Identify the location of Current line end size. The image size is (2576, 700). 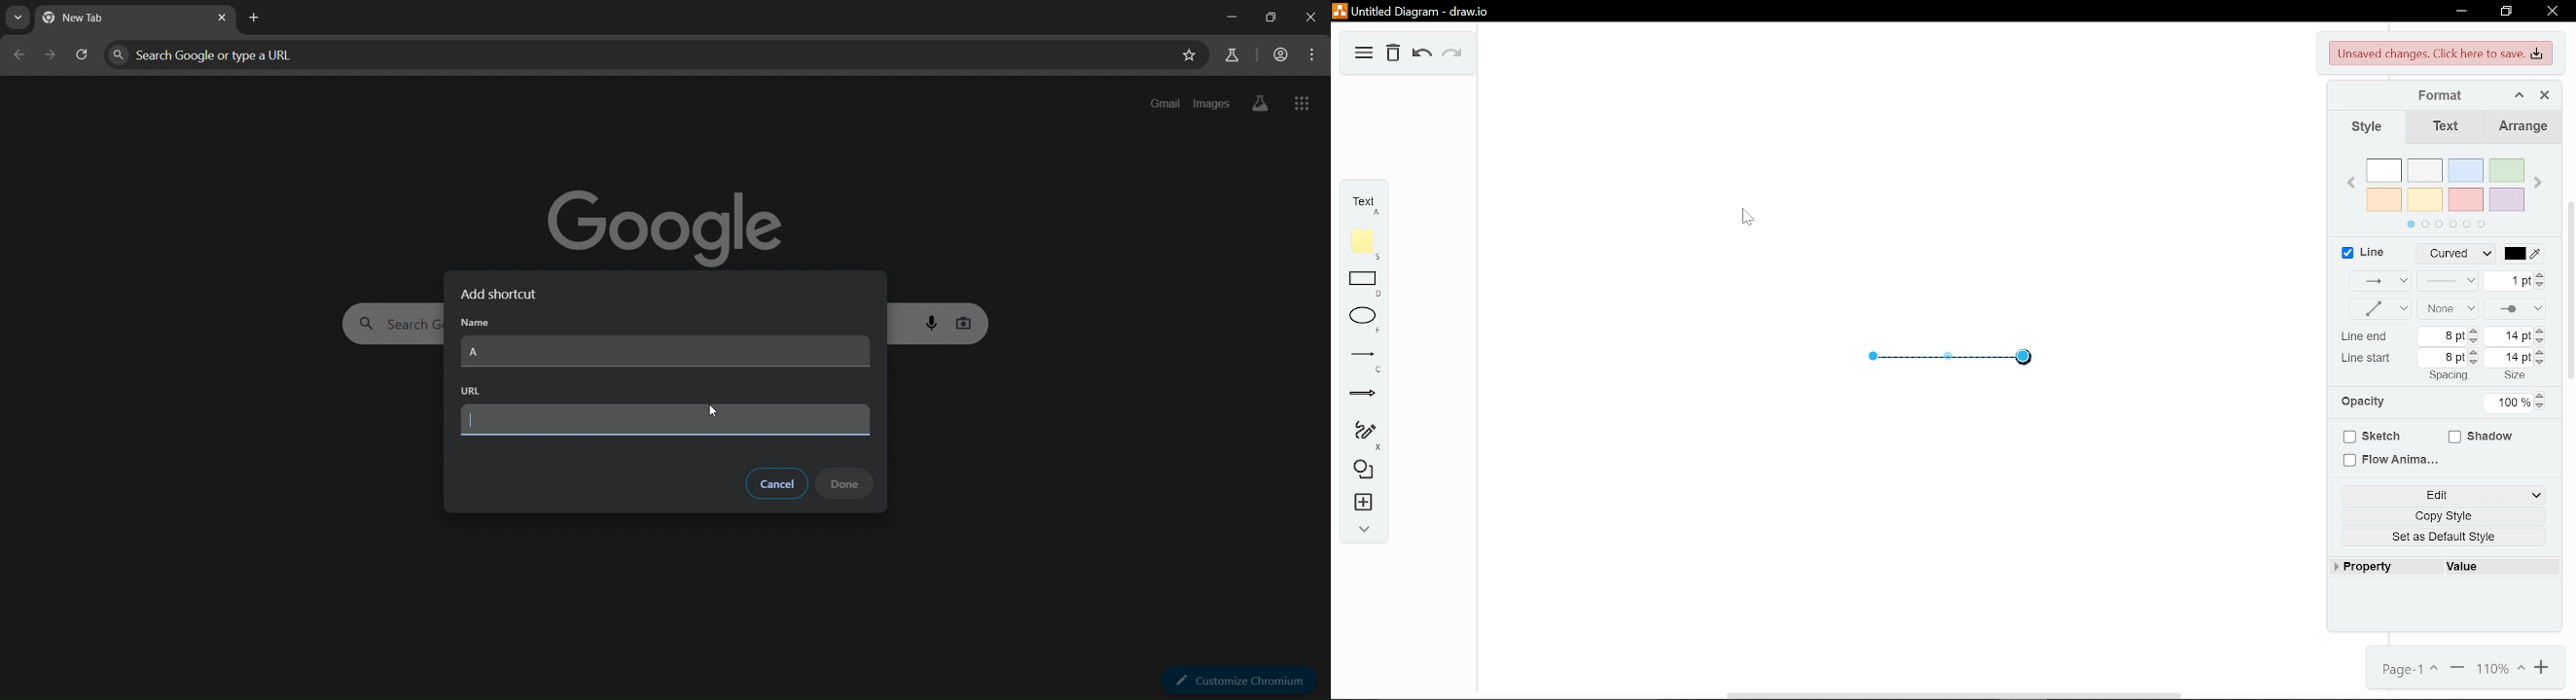
(2512, 336).